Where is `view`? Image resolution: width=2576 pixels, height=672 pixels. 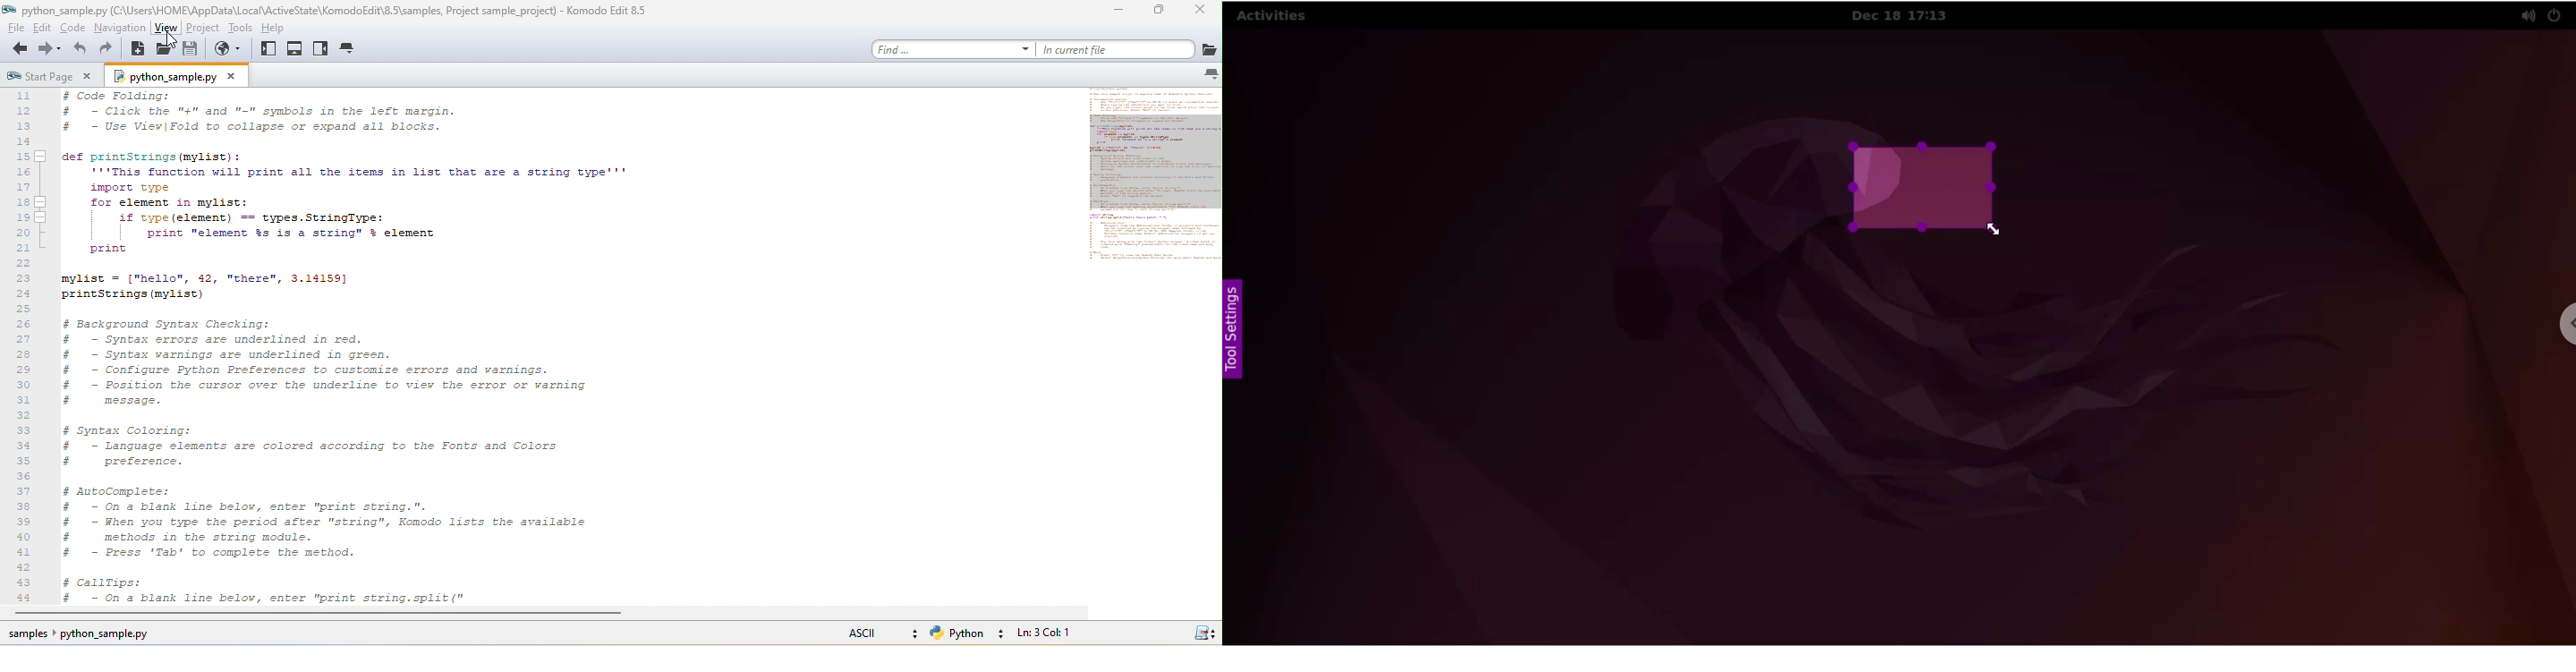
view is located at coordinates (167, 31).